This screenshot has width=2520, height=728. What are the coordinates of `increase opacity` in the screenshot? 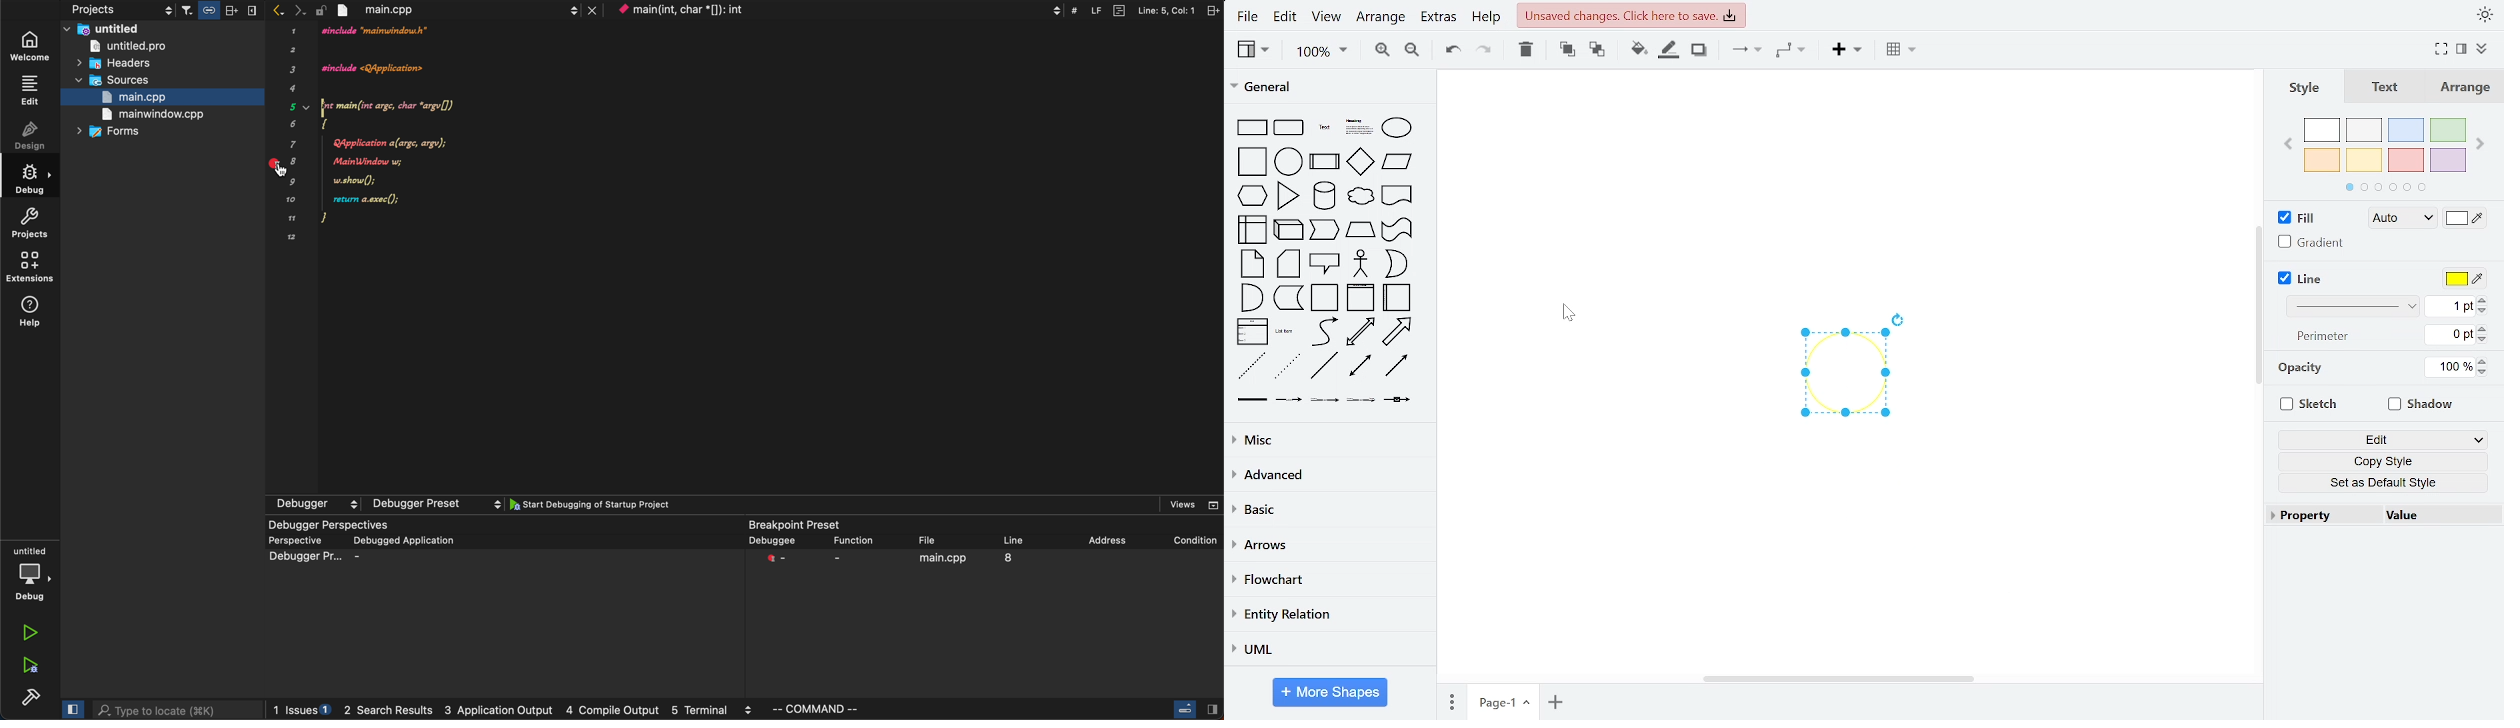 It's located at (2485, 360).